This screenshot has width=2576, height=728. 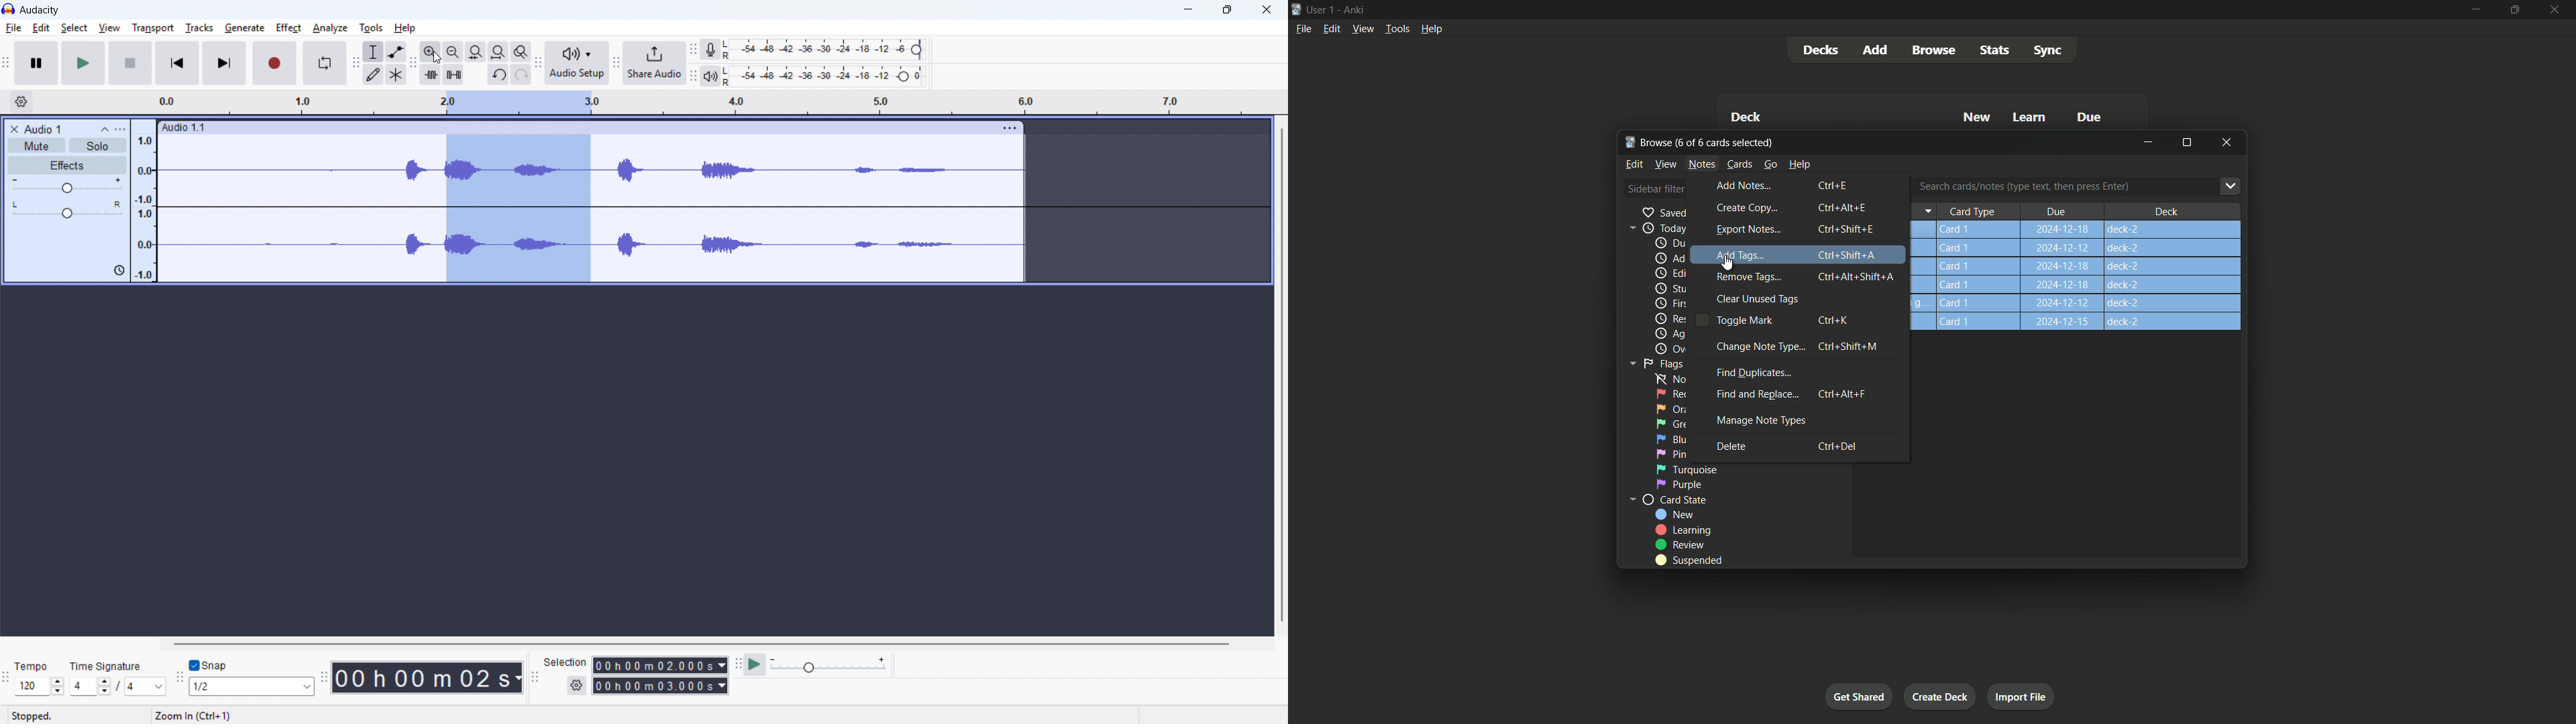 What do you see at coordinates (1694, 561) in the screenshot?
I see `suspended` at bounding box center [1694, 561].